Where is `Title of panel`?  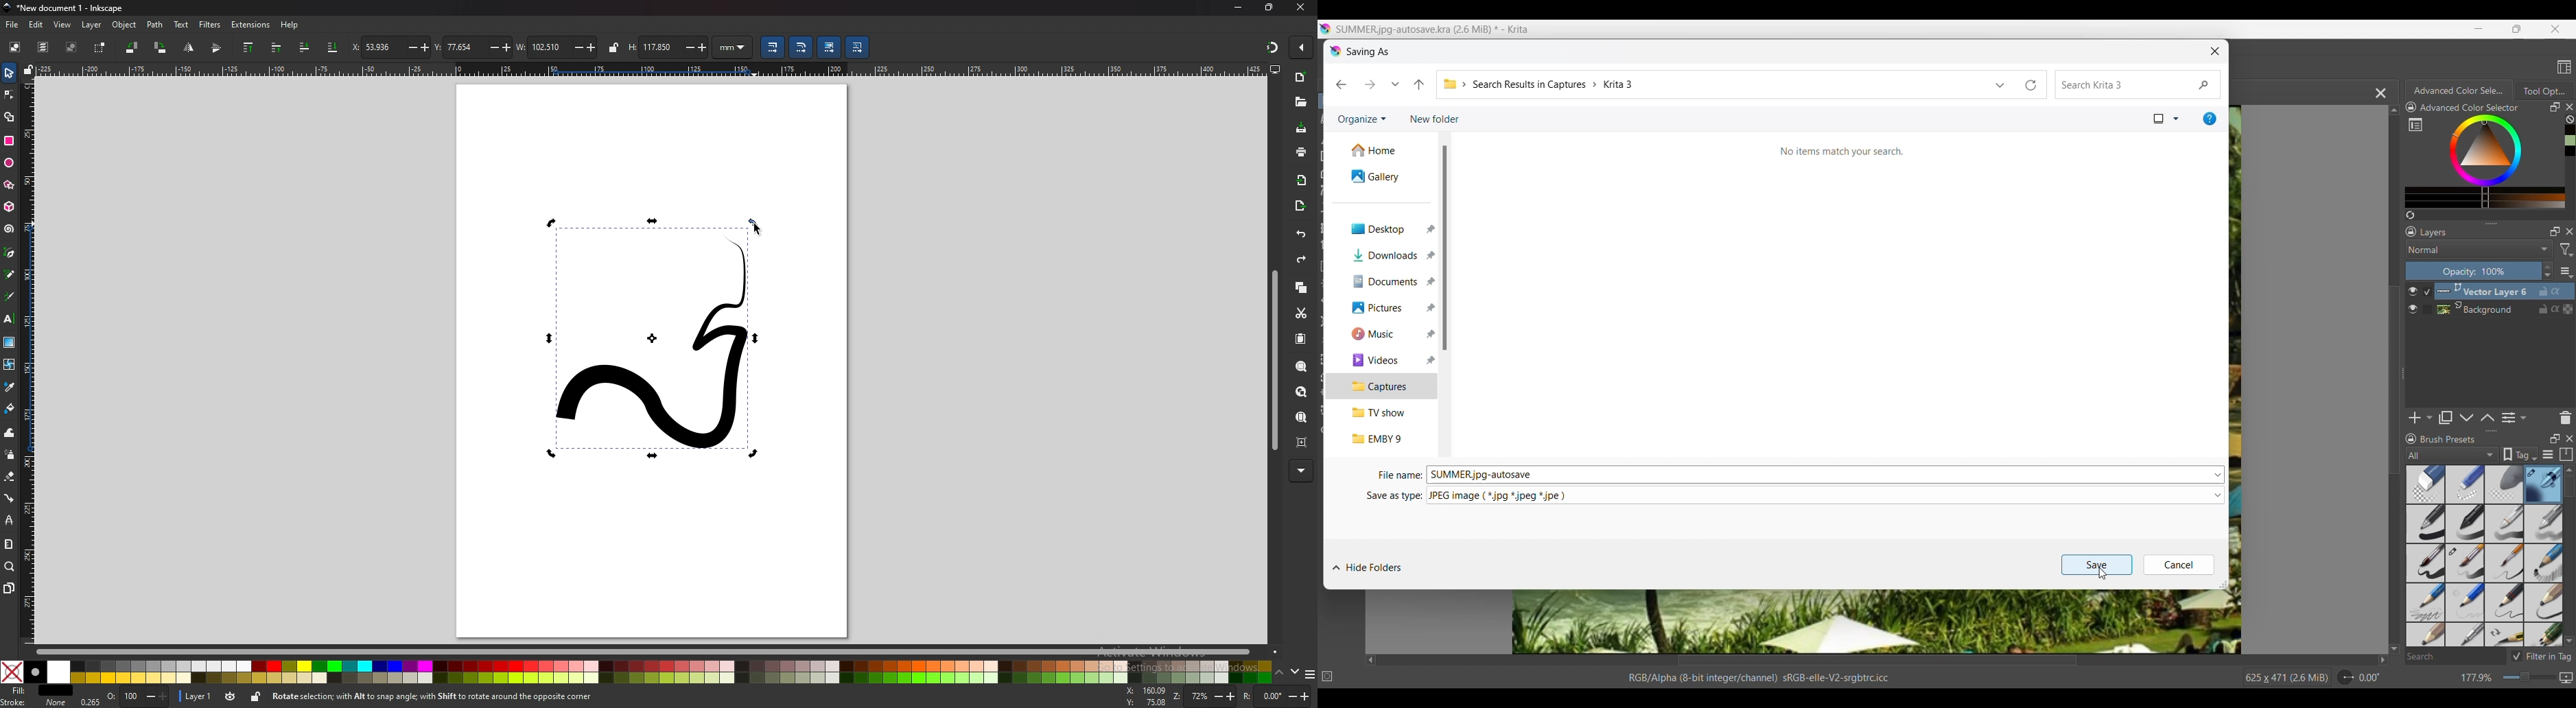 Title of panel is located at coordinates (2449, 439).